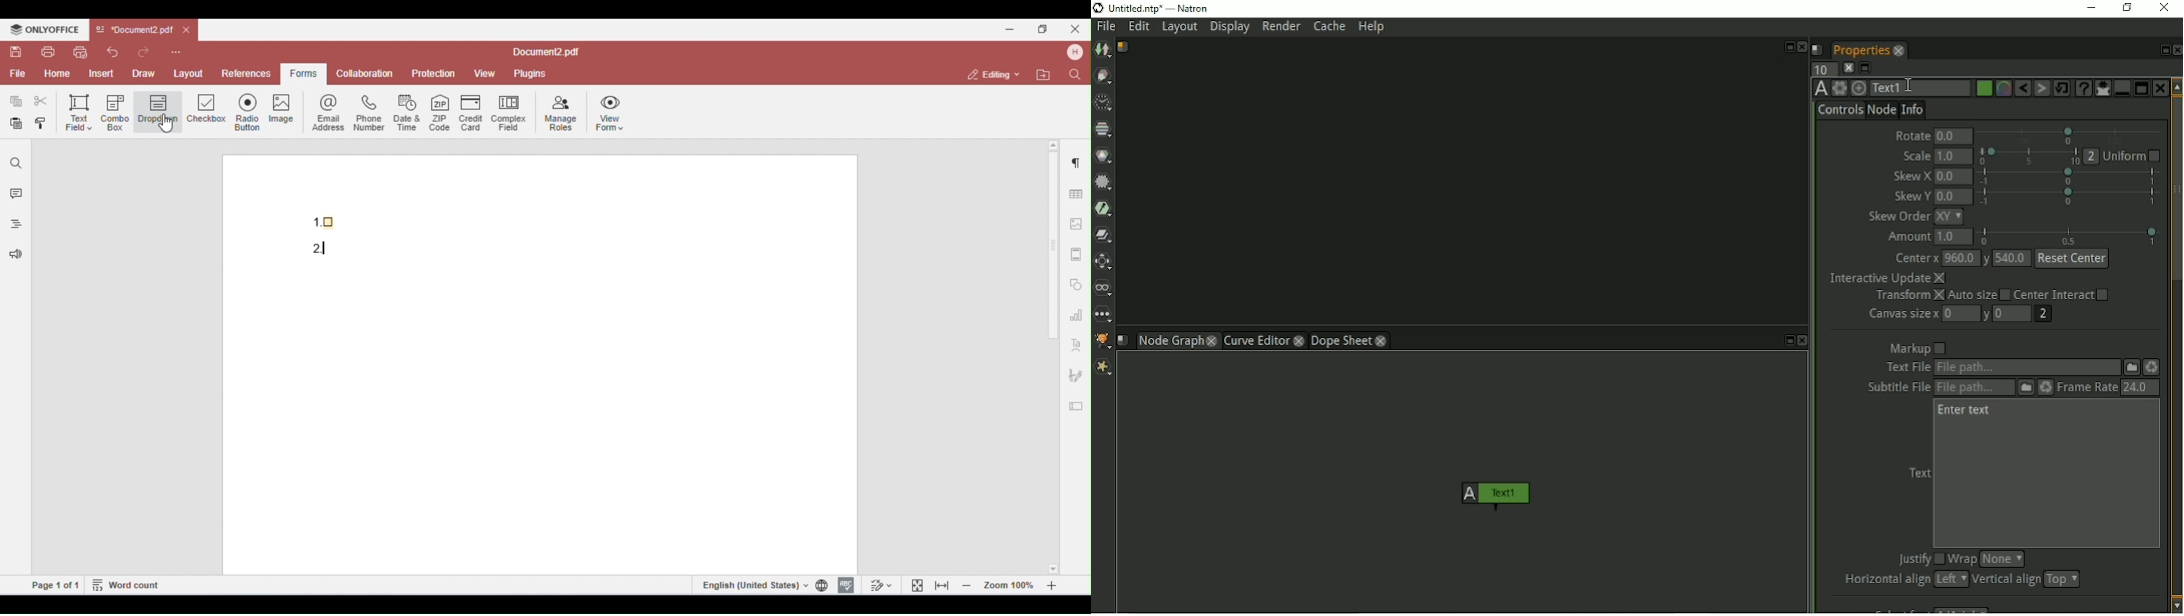 This screenshot has width=2184, height=616. Describe the element at coordinates (103, 73) in the screenshot. I see `insert` at that location.